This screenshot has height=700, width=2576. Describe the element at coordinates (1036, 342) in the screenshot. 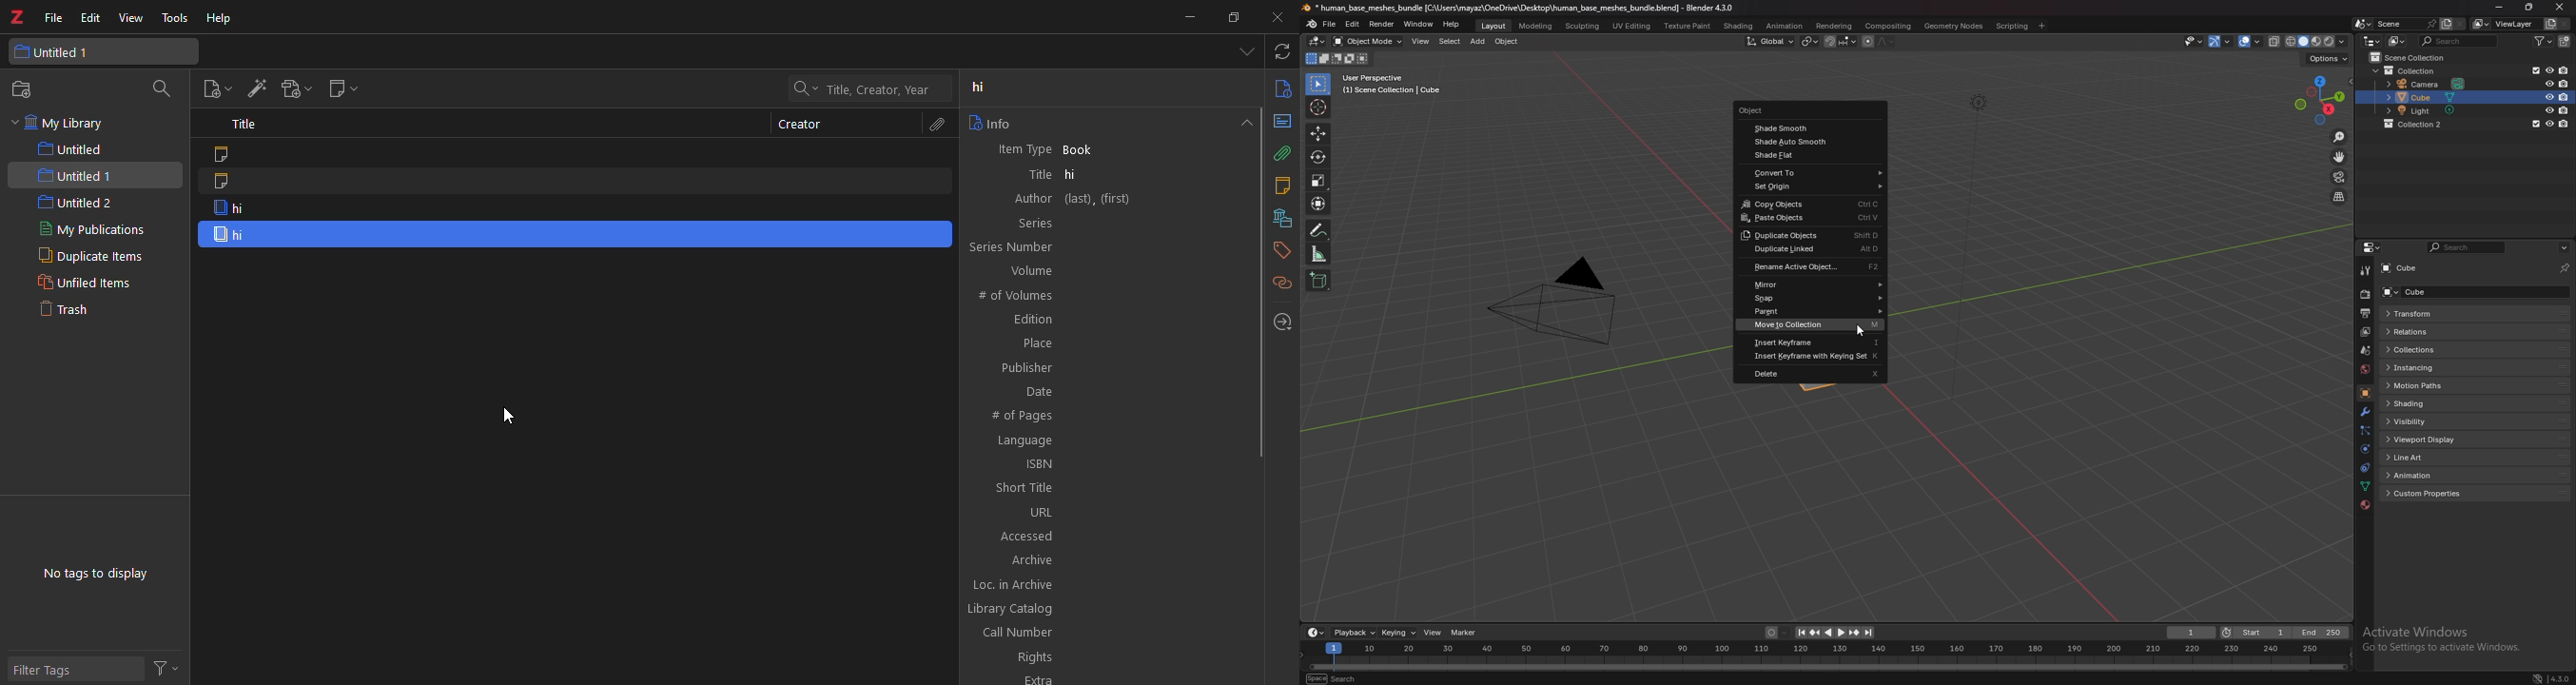

I see `place` at that location.